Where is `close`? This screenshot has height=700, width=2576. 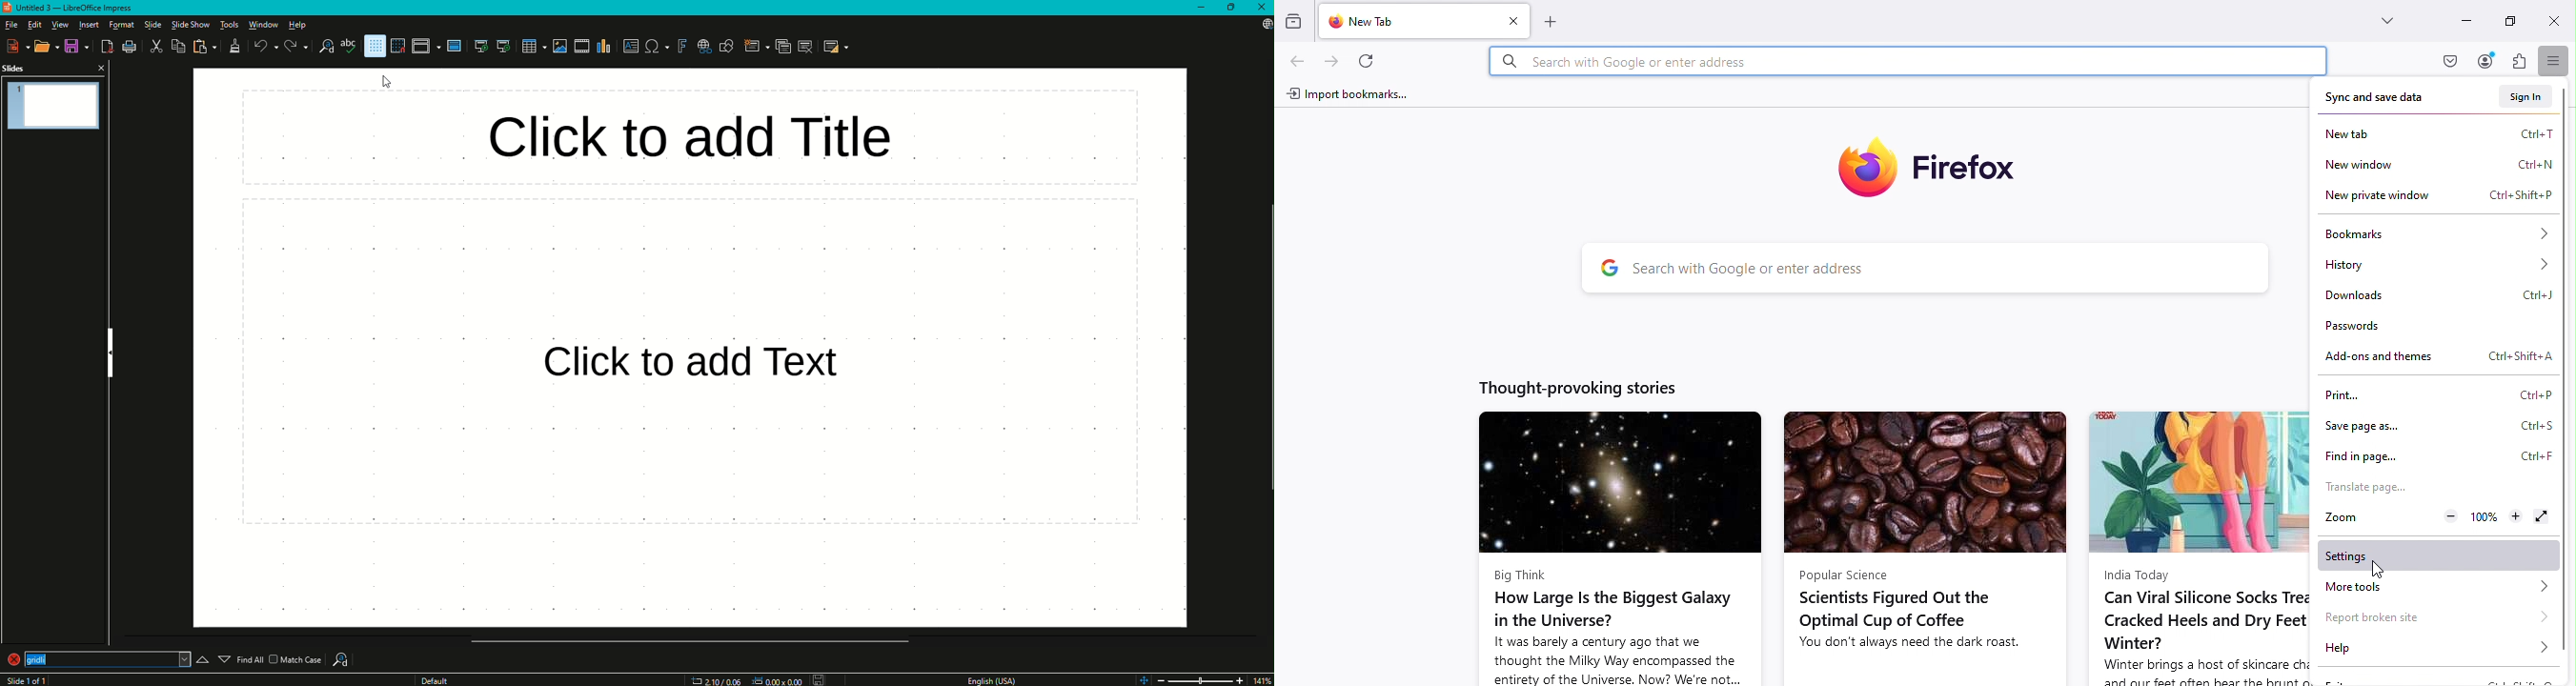 close is located at coordinates (2550, 19).